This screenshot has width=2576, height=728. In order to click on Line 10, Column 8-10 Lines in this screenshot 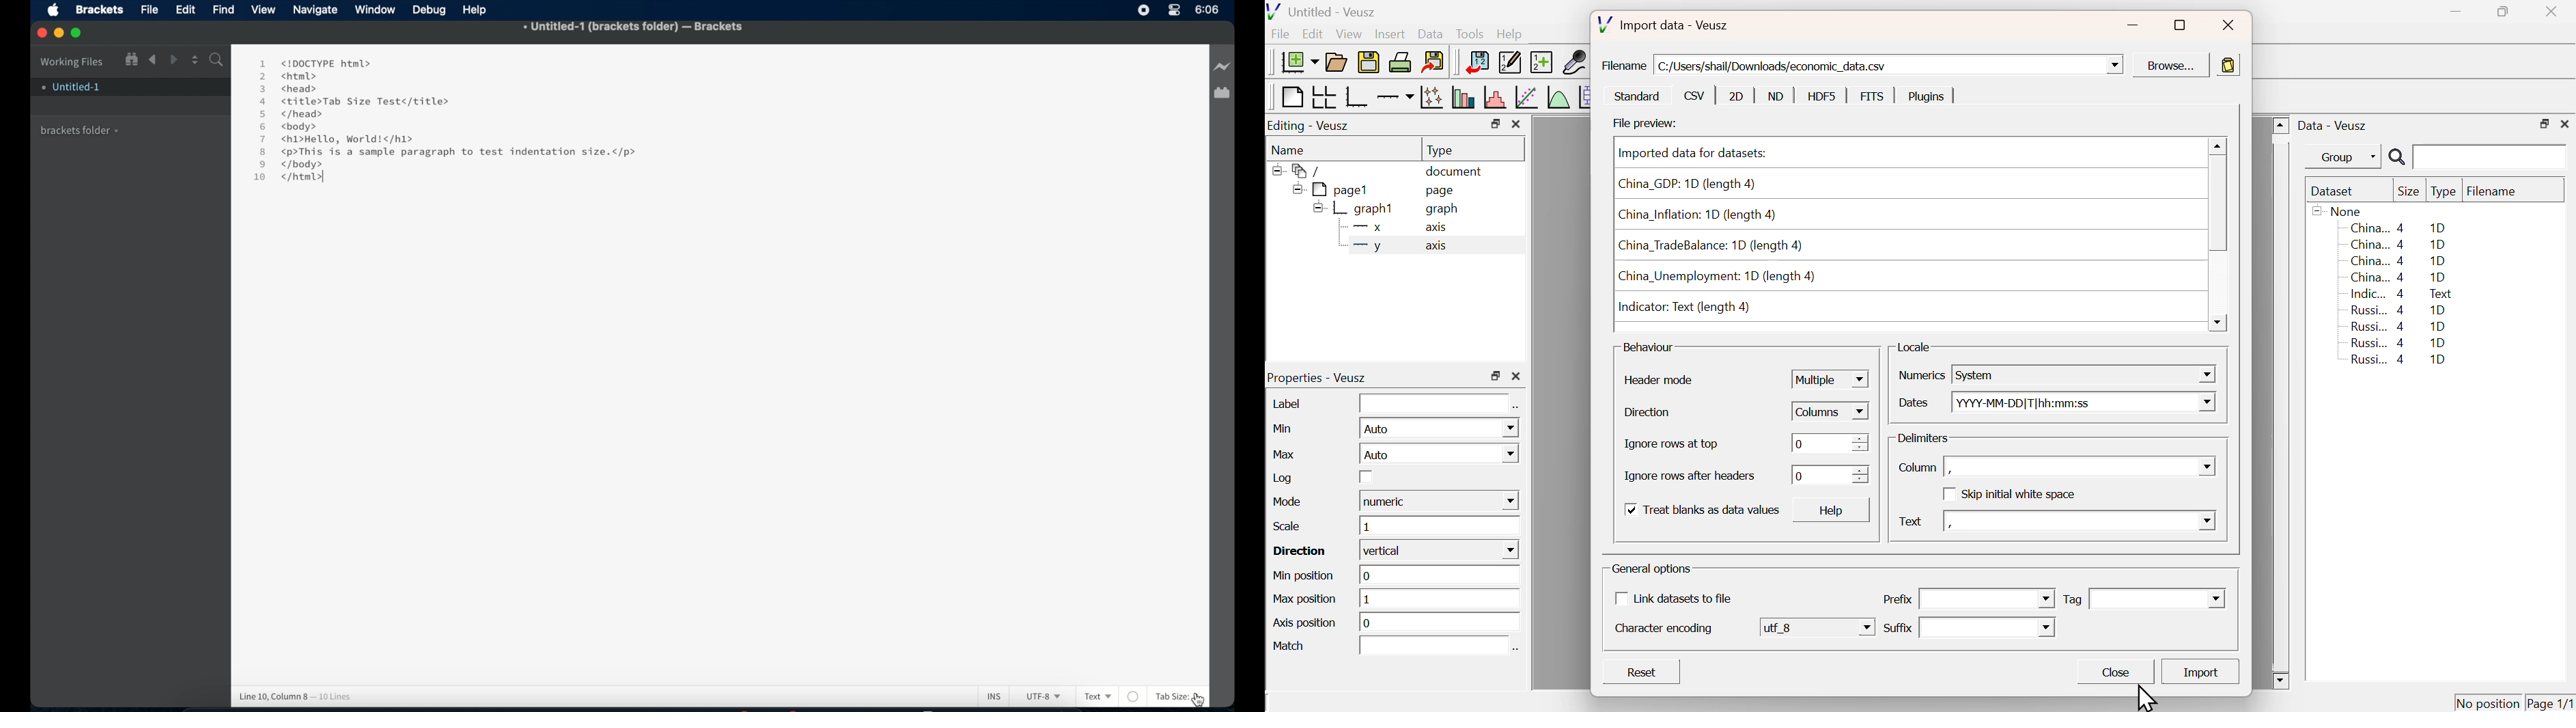, I will do `click(302, 694)`.